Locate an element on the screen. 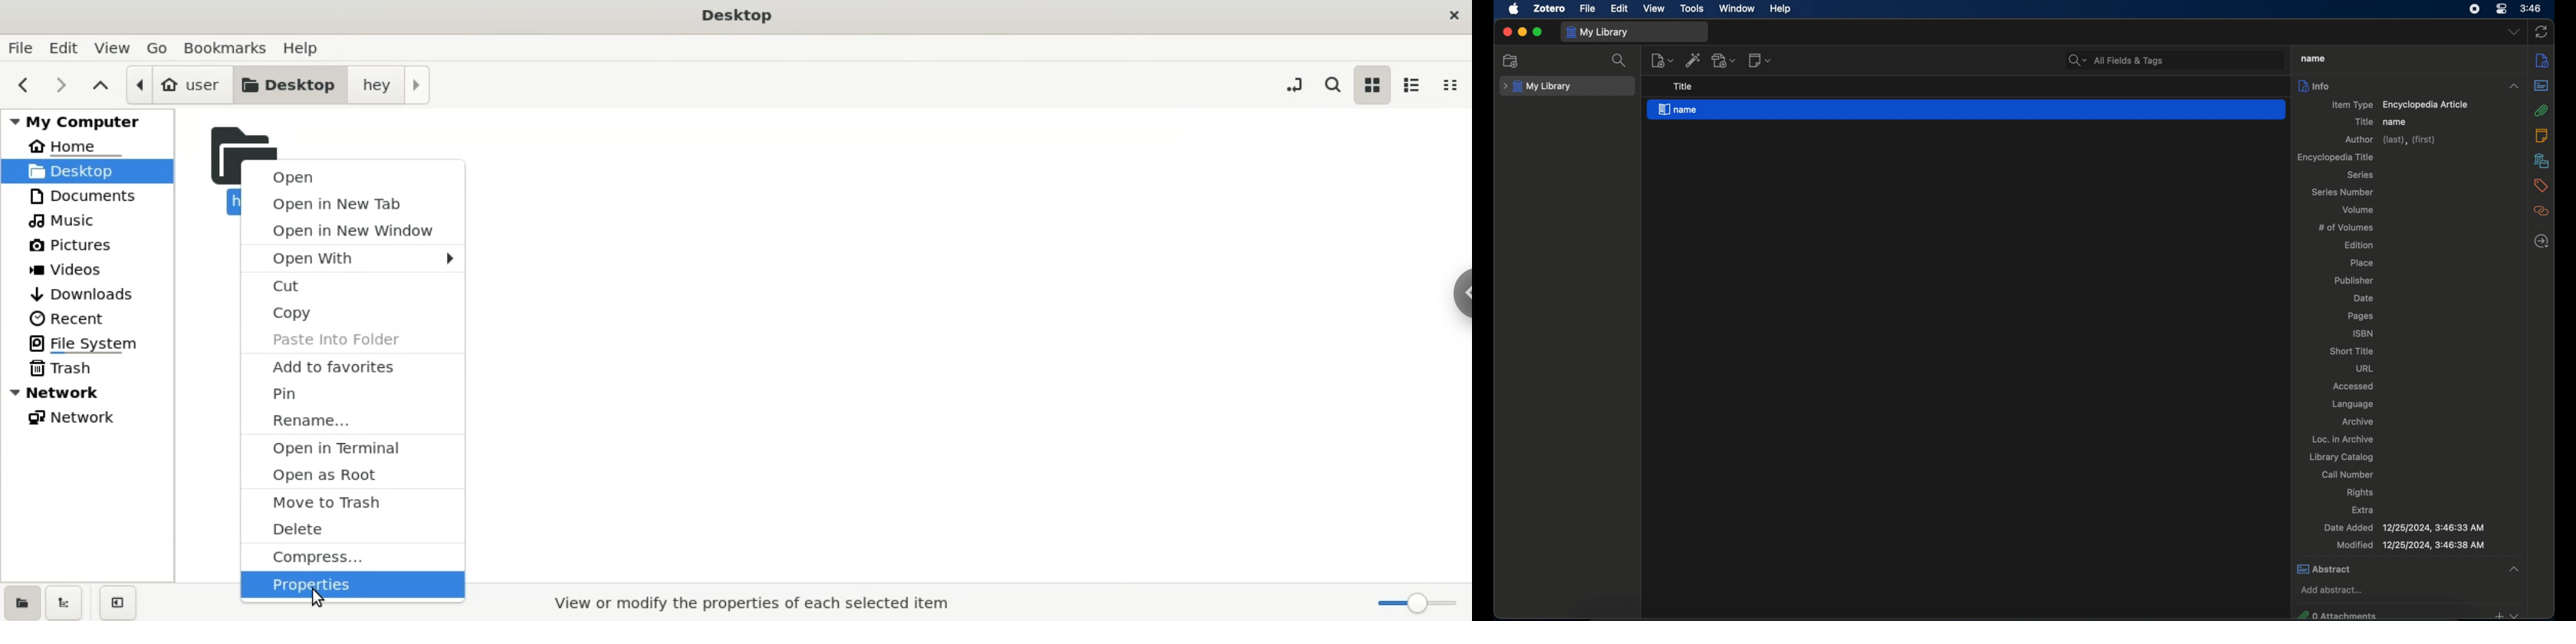 The width and height of the screenshot is (2576, 644). info is located at coordinates (2541, 60).